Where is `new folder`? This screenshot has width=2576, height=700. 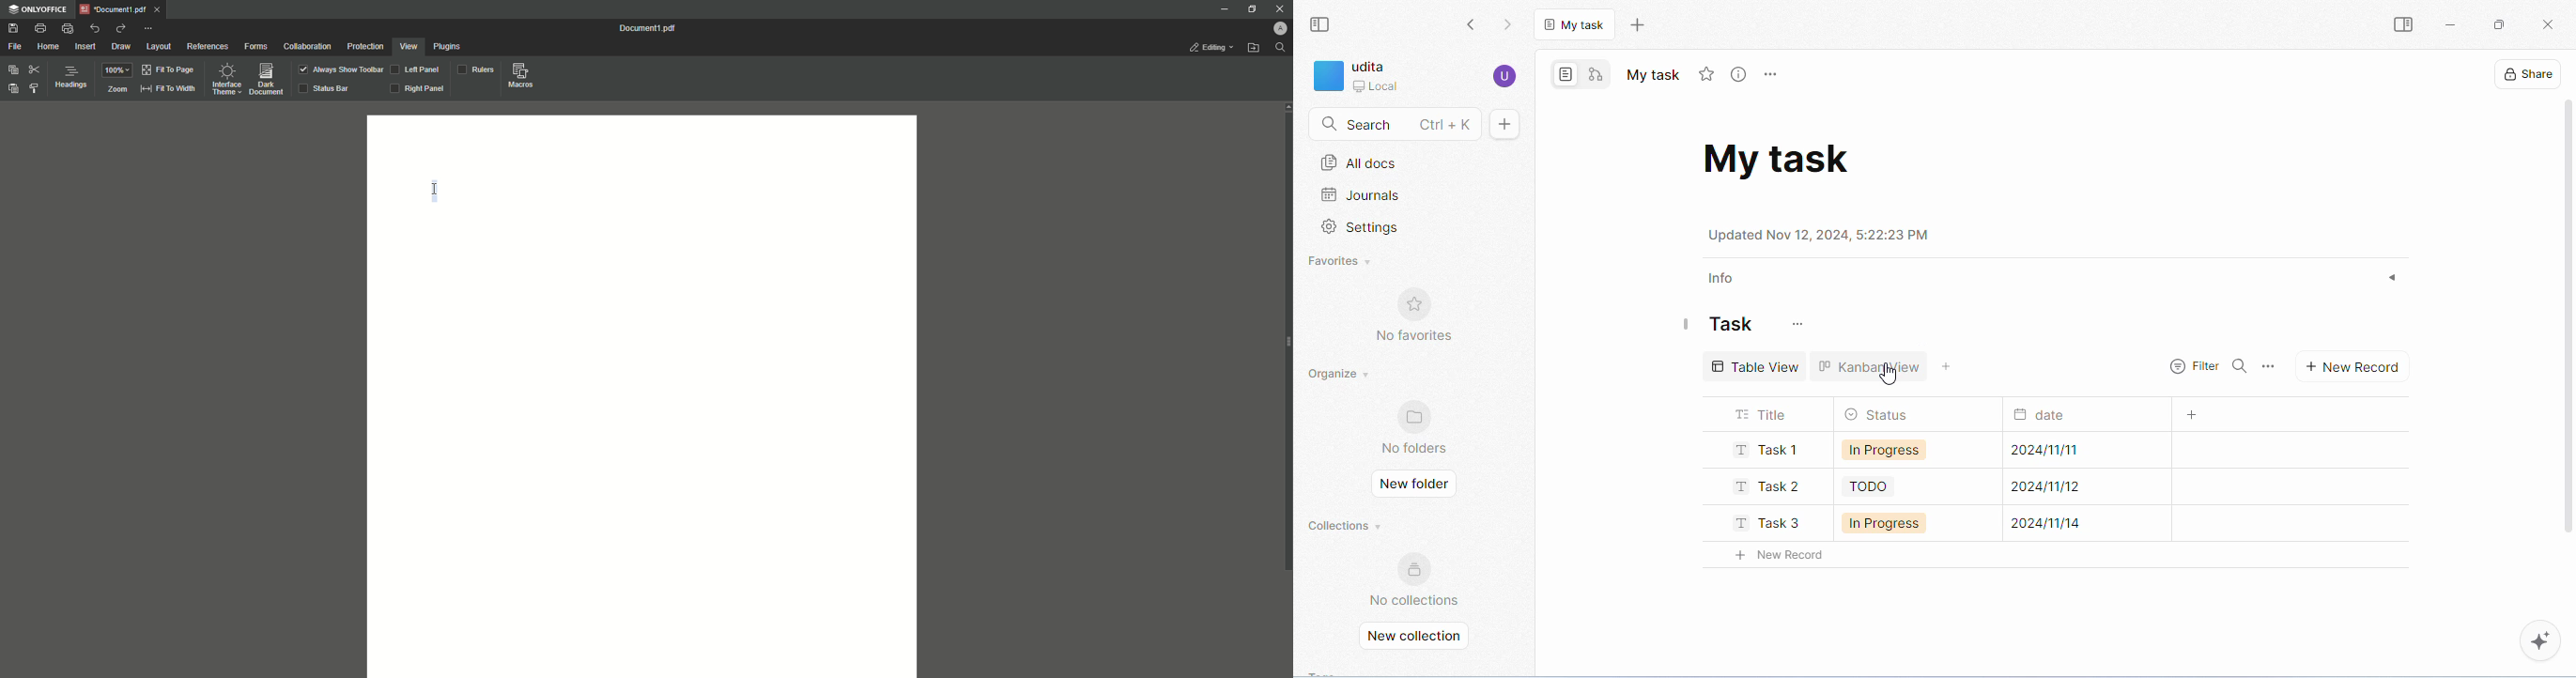 new folder is located at coordinates (1416, 485).